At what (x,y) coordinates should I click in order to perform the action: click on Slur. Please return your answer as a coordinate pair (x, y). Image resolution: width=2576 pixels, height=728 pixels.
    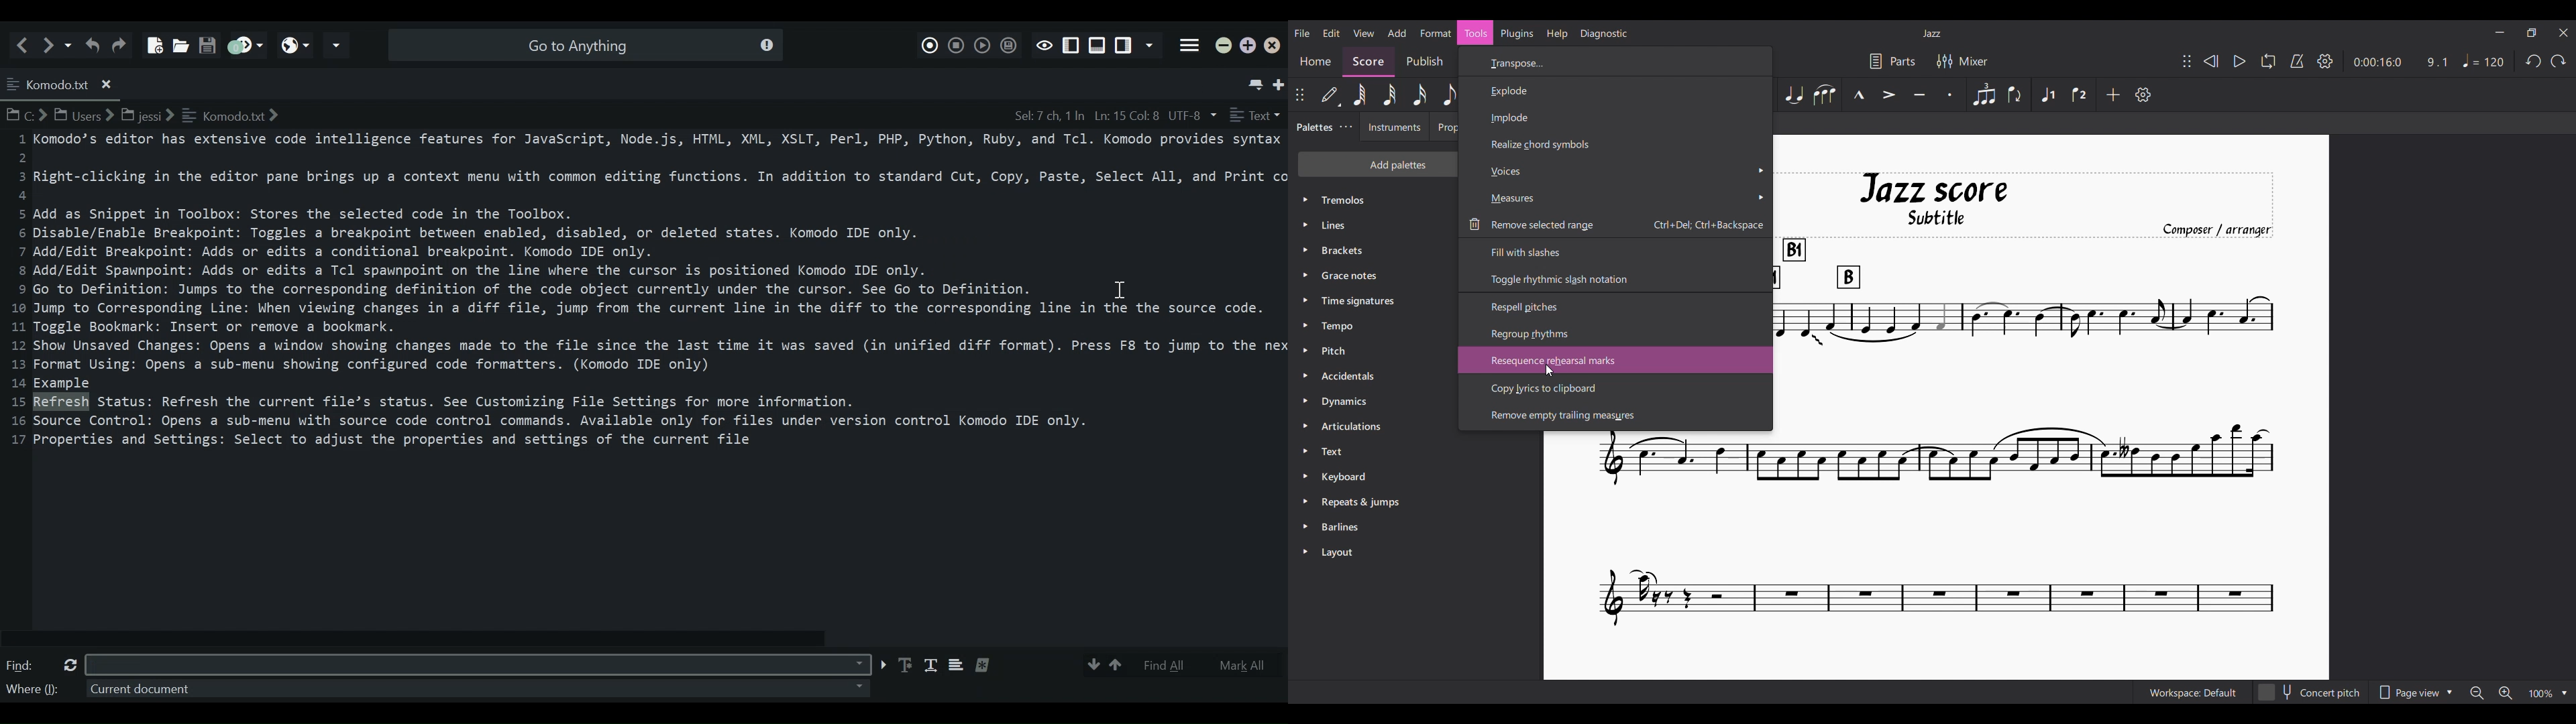
    Looking at the image, I should click on (1825, 95).